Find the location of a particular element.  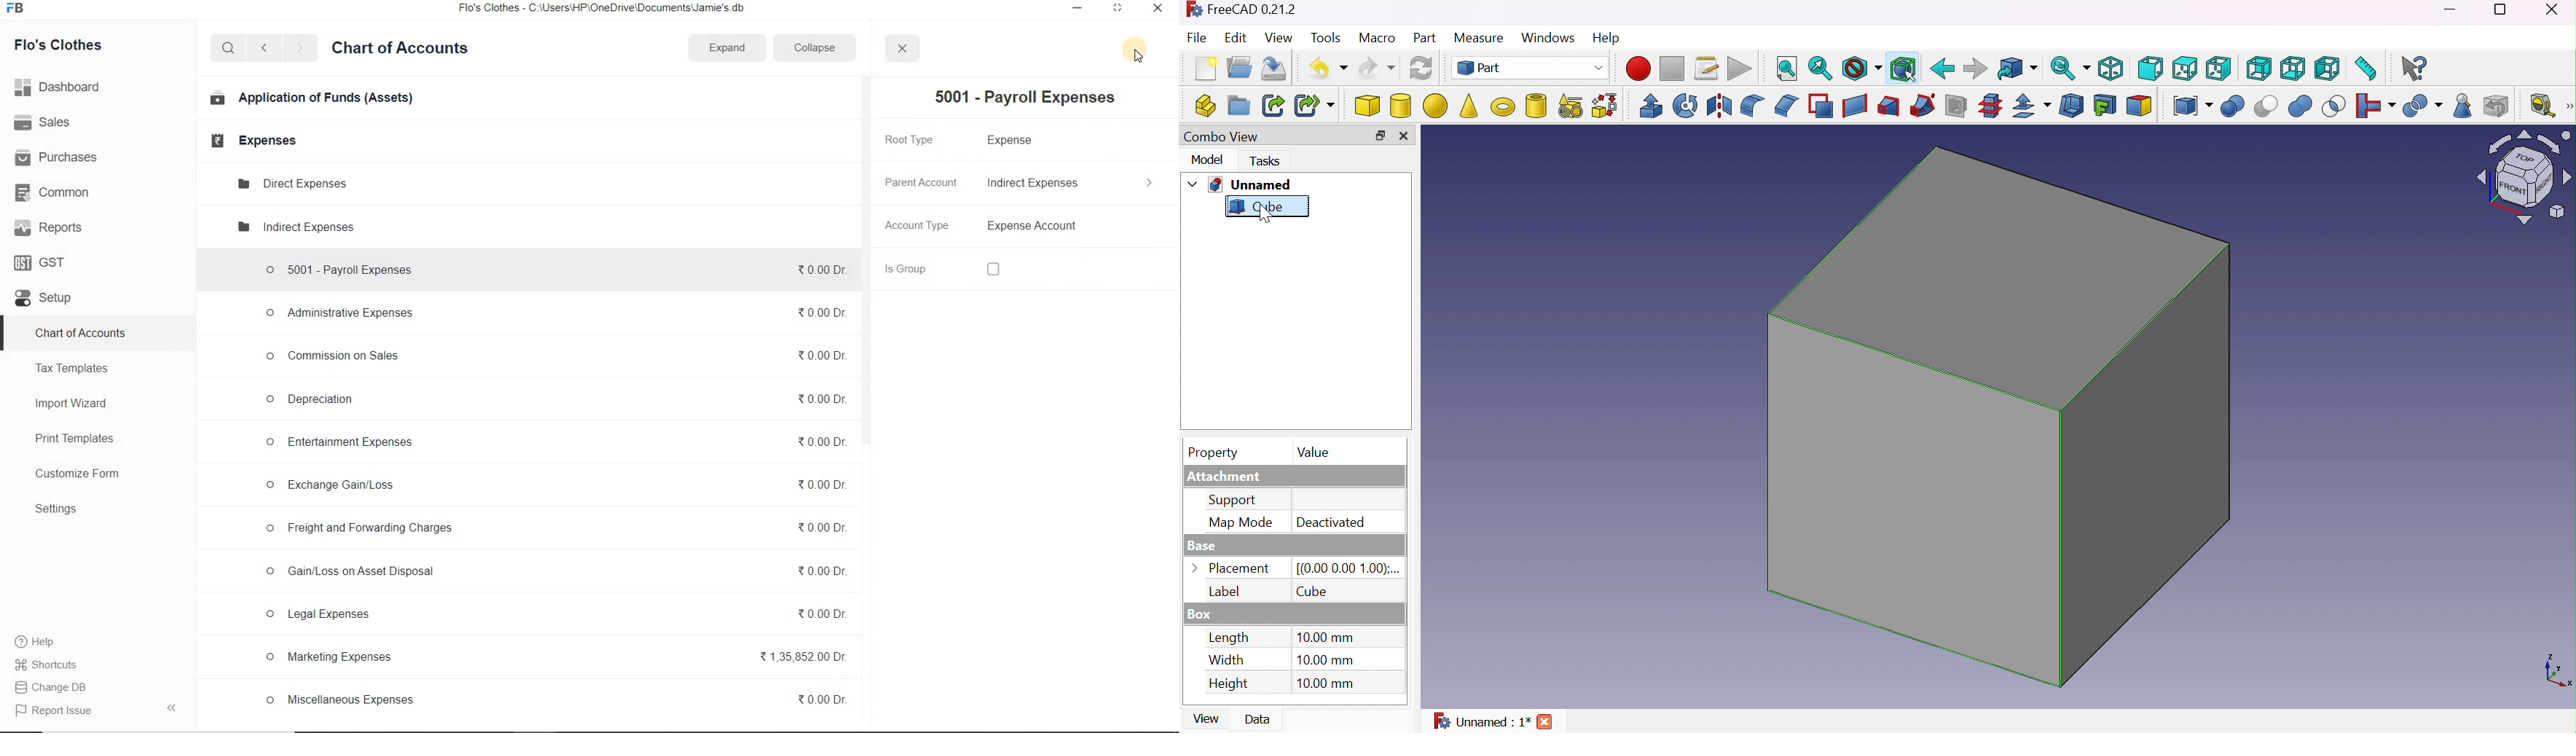

View is located at coordinates (1279, 36).